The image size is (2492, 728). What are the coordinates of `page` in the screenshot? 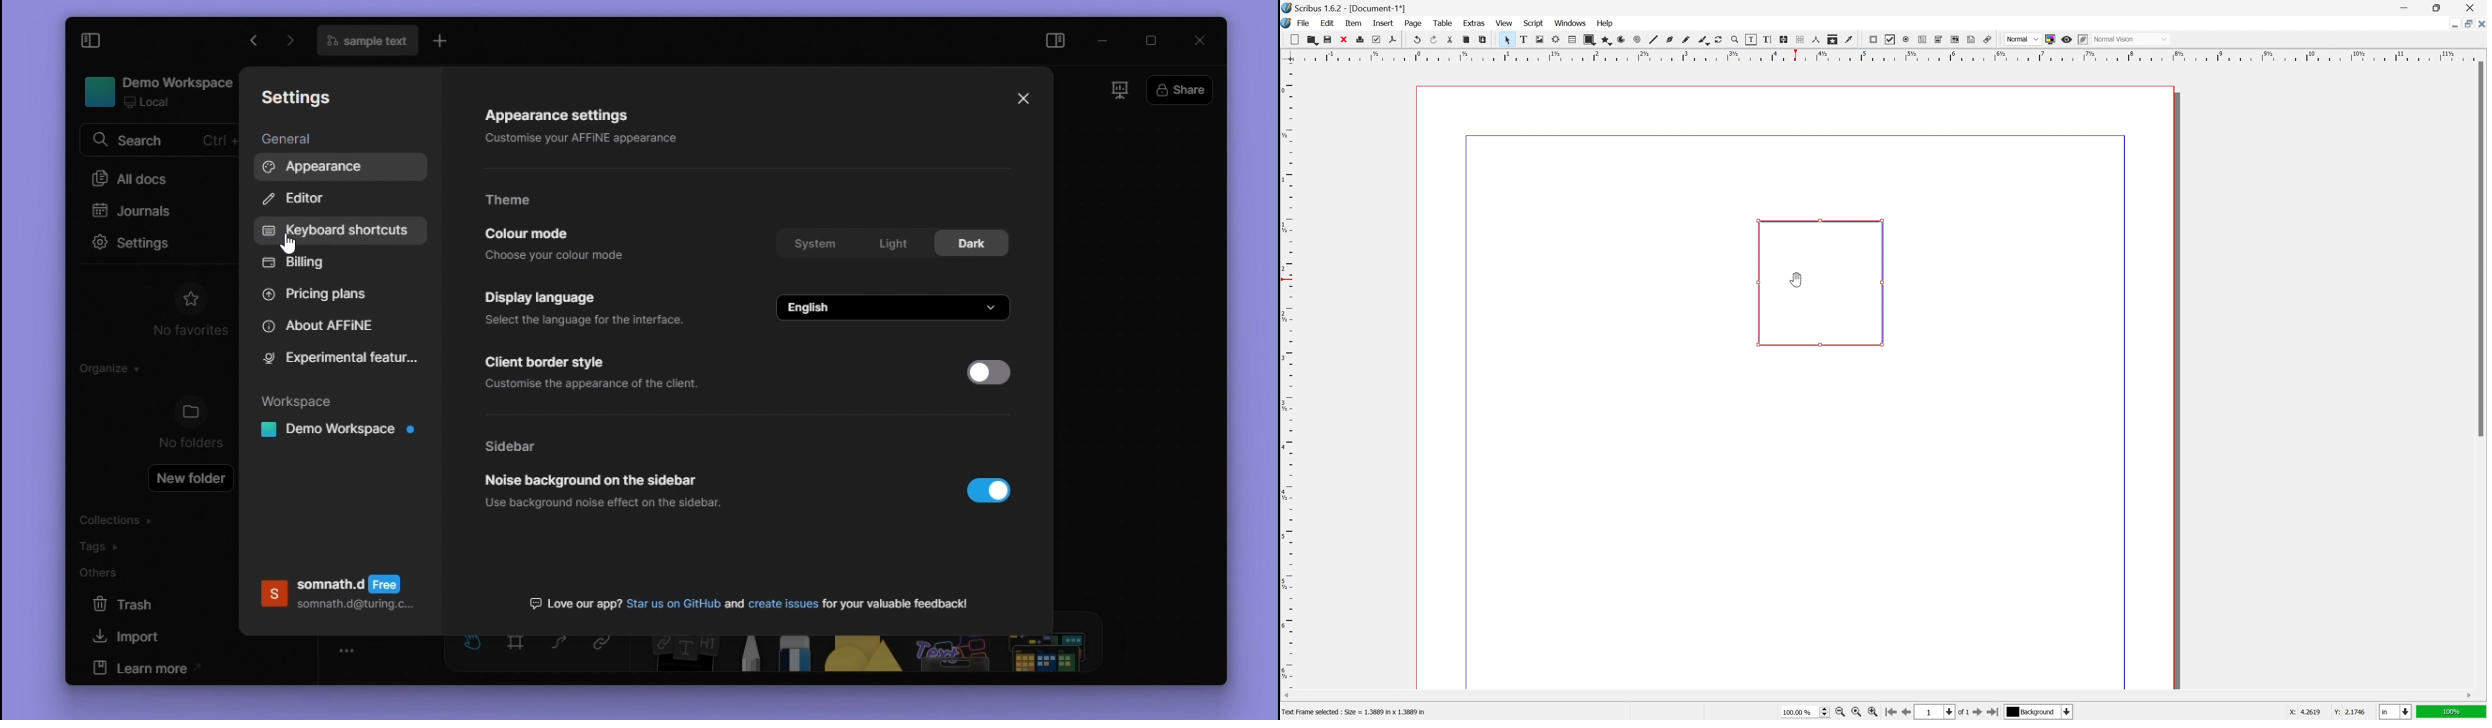 It's located at (1413, 23).